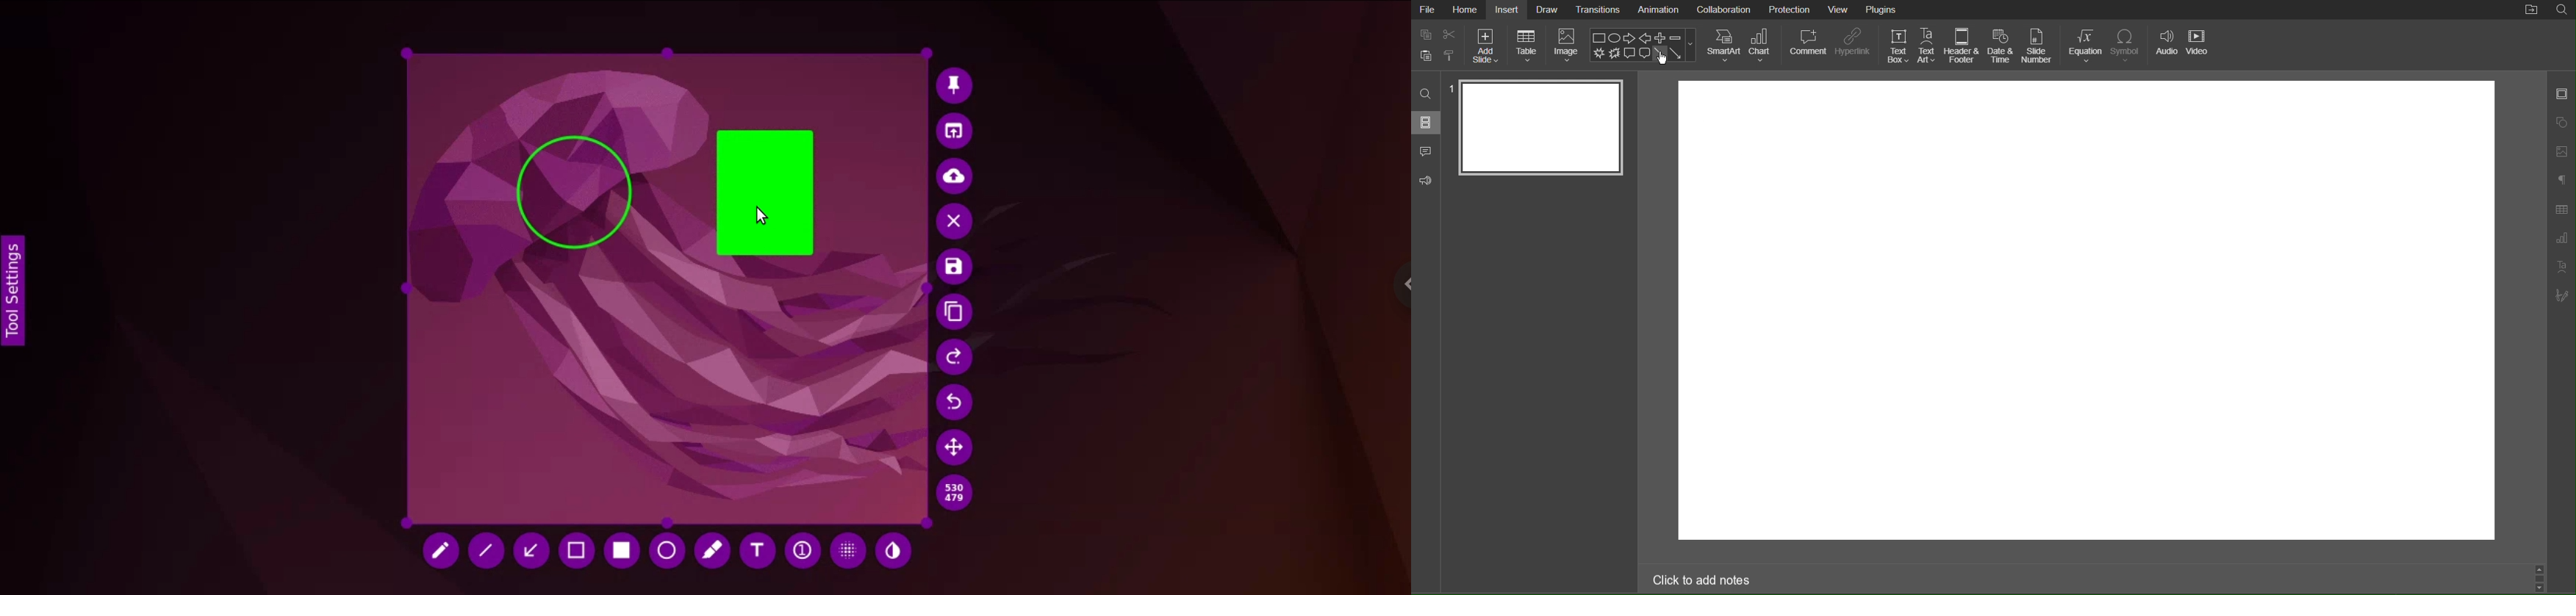  I want to click on Paragraph Settings, so click(2563, 181).